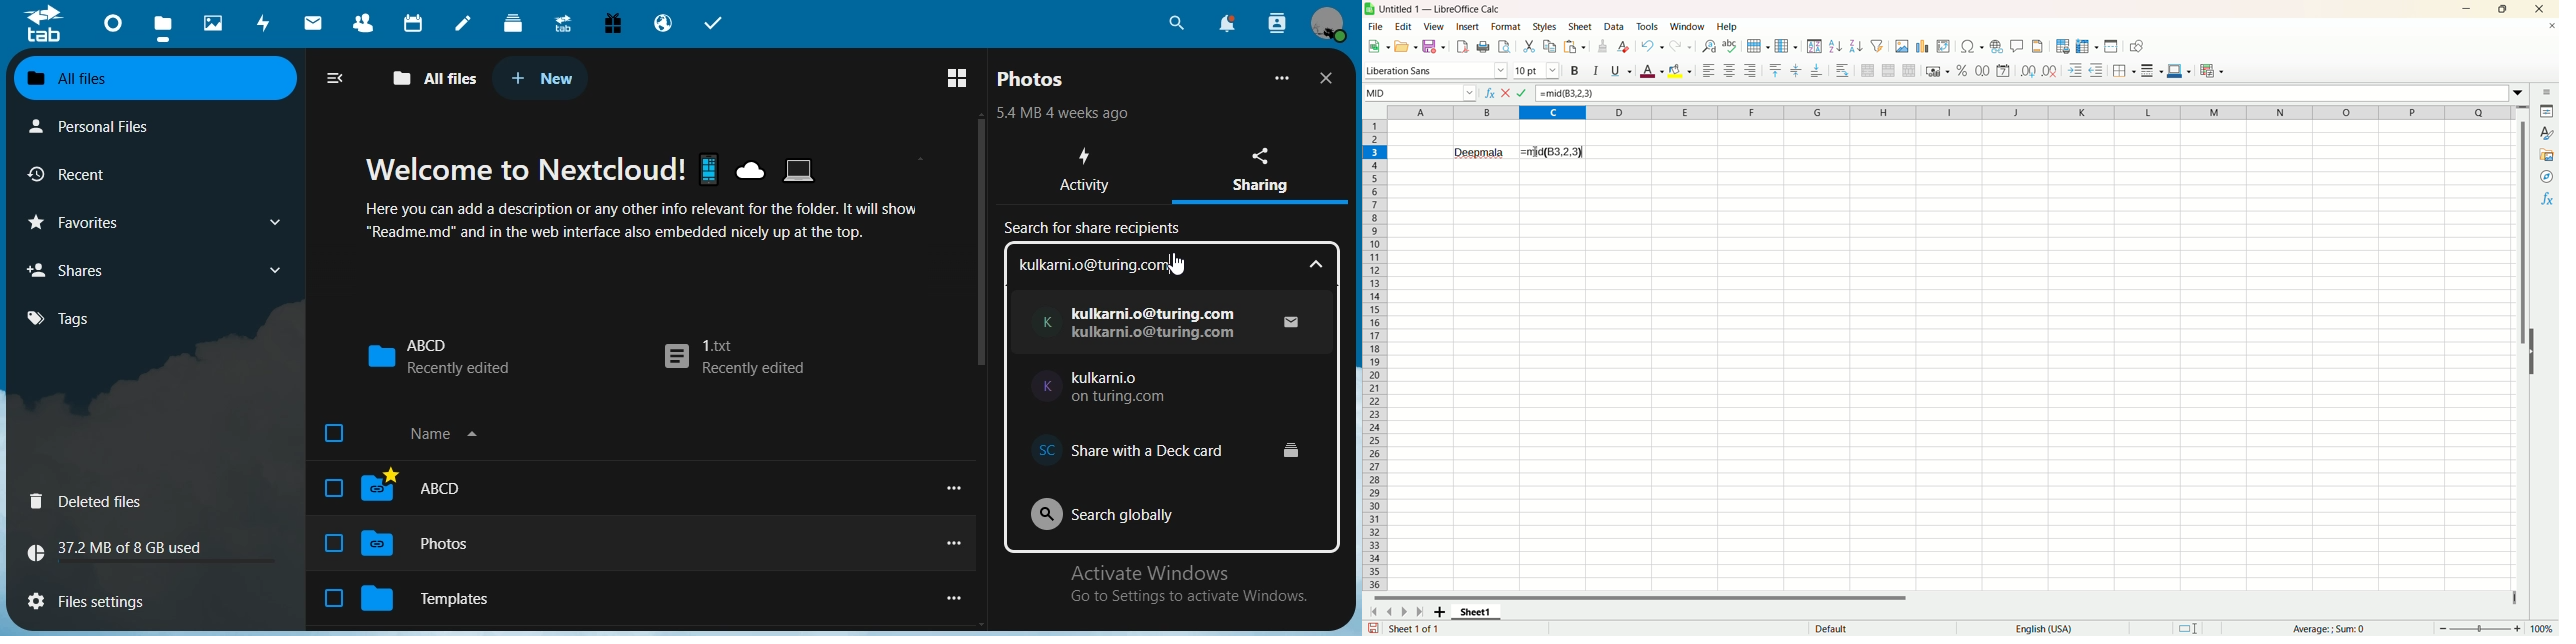 This screenshot has height=644, width=2576. What do you see at coordinates (333, 543) in the screenshot?
I see `check box` at bounding box center [333, 543].